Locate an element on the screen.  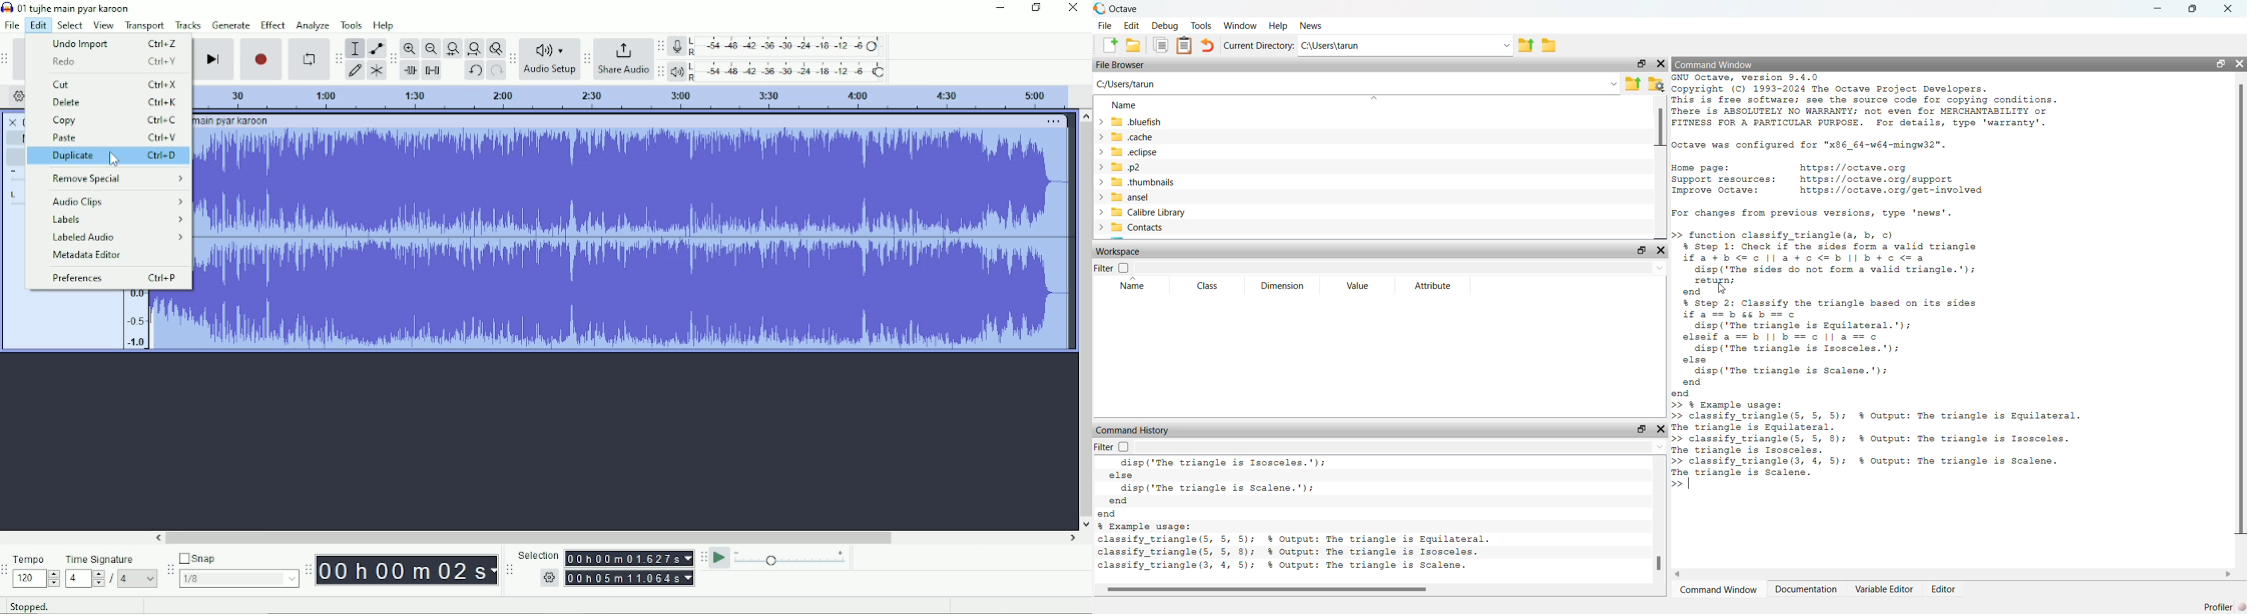
Snap is located at coordinates (238, 557).